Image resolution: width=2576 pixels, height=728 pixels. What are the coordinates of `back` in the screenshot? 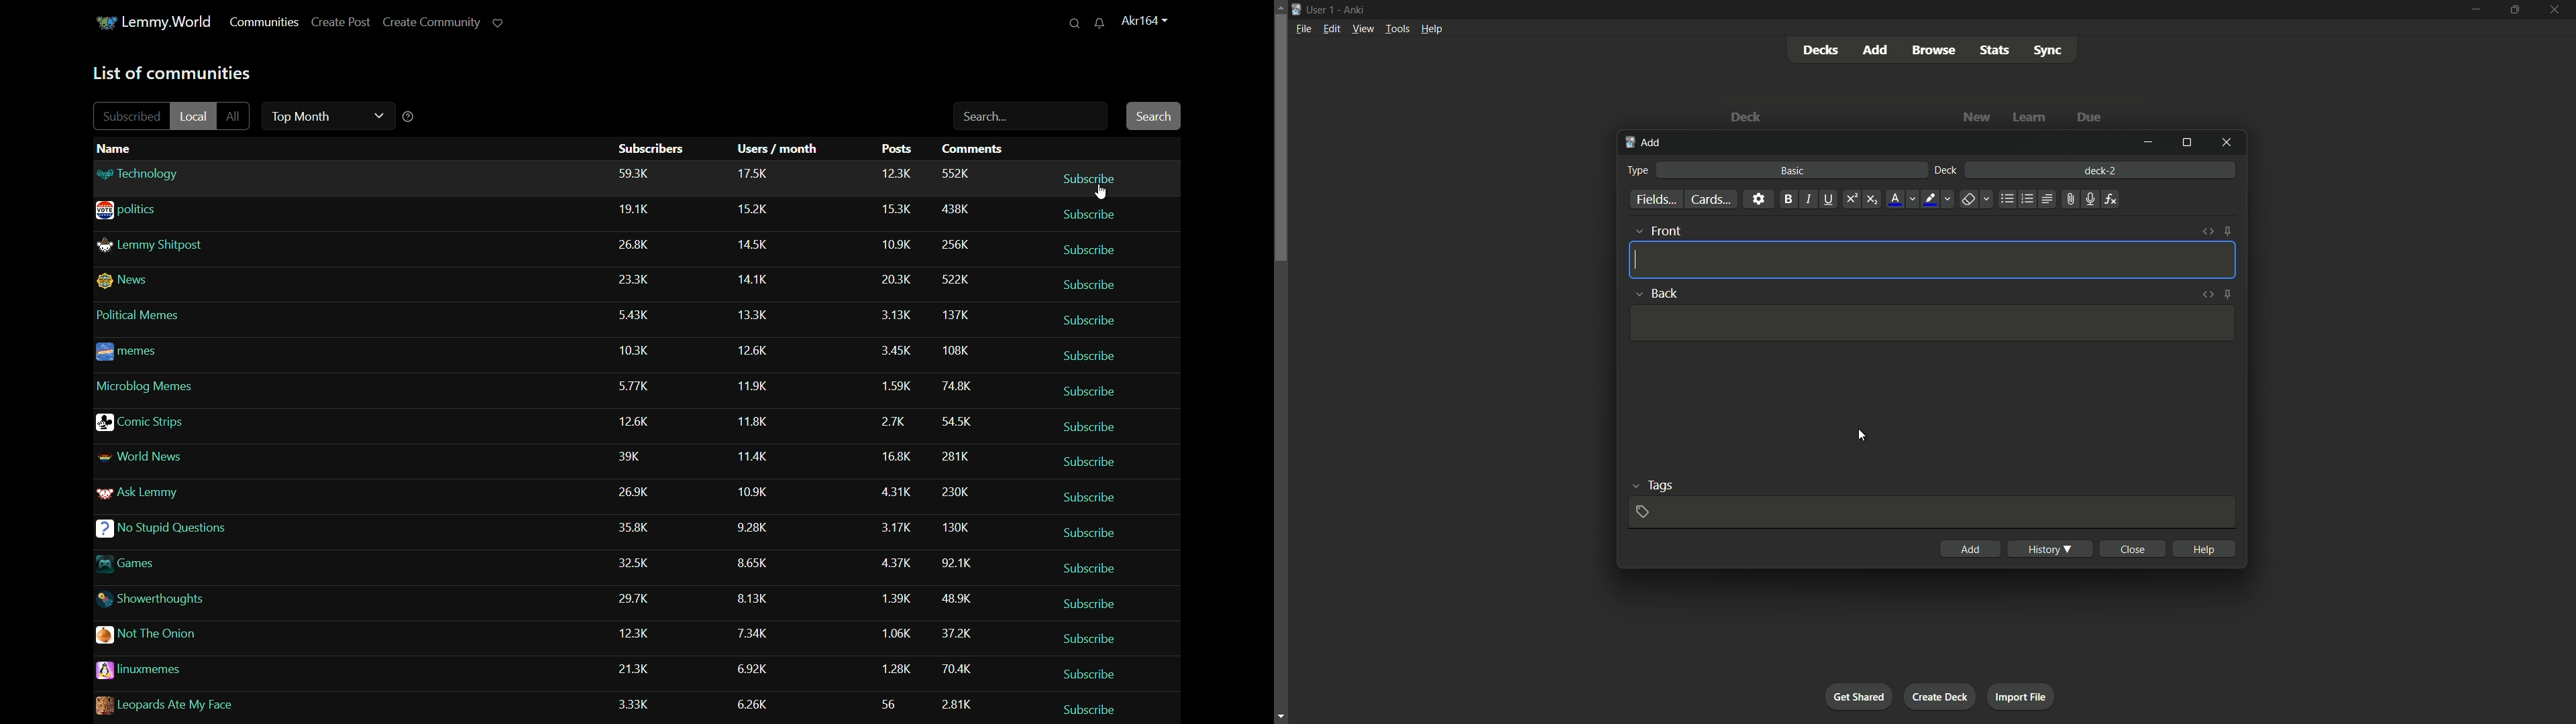 It's located at (1657, 293).